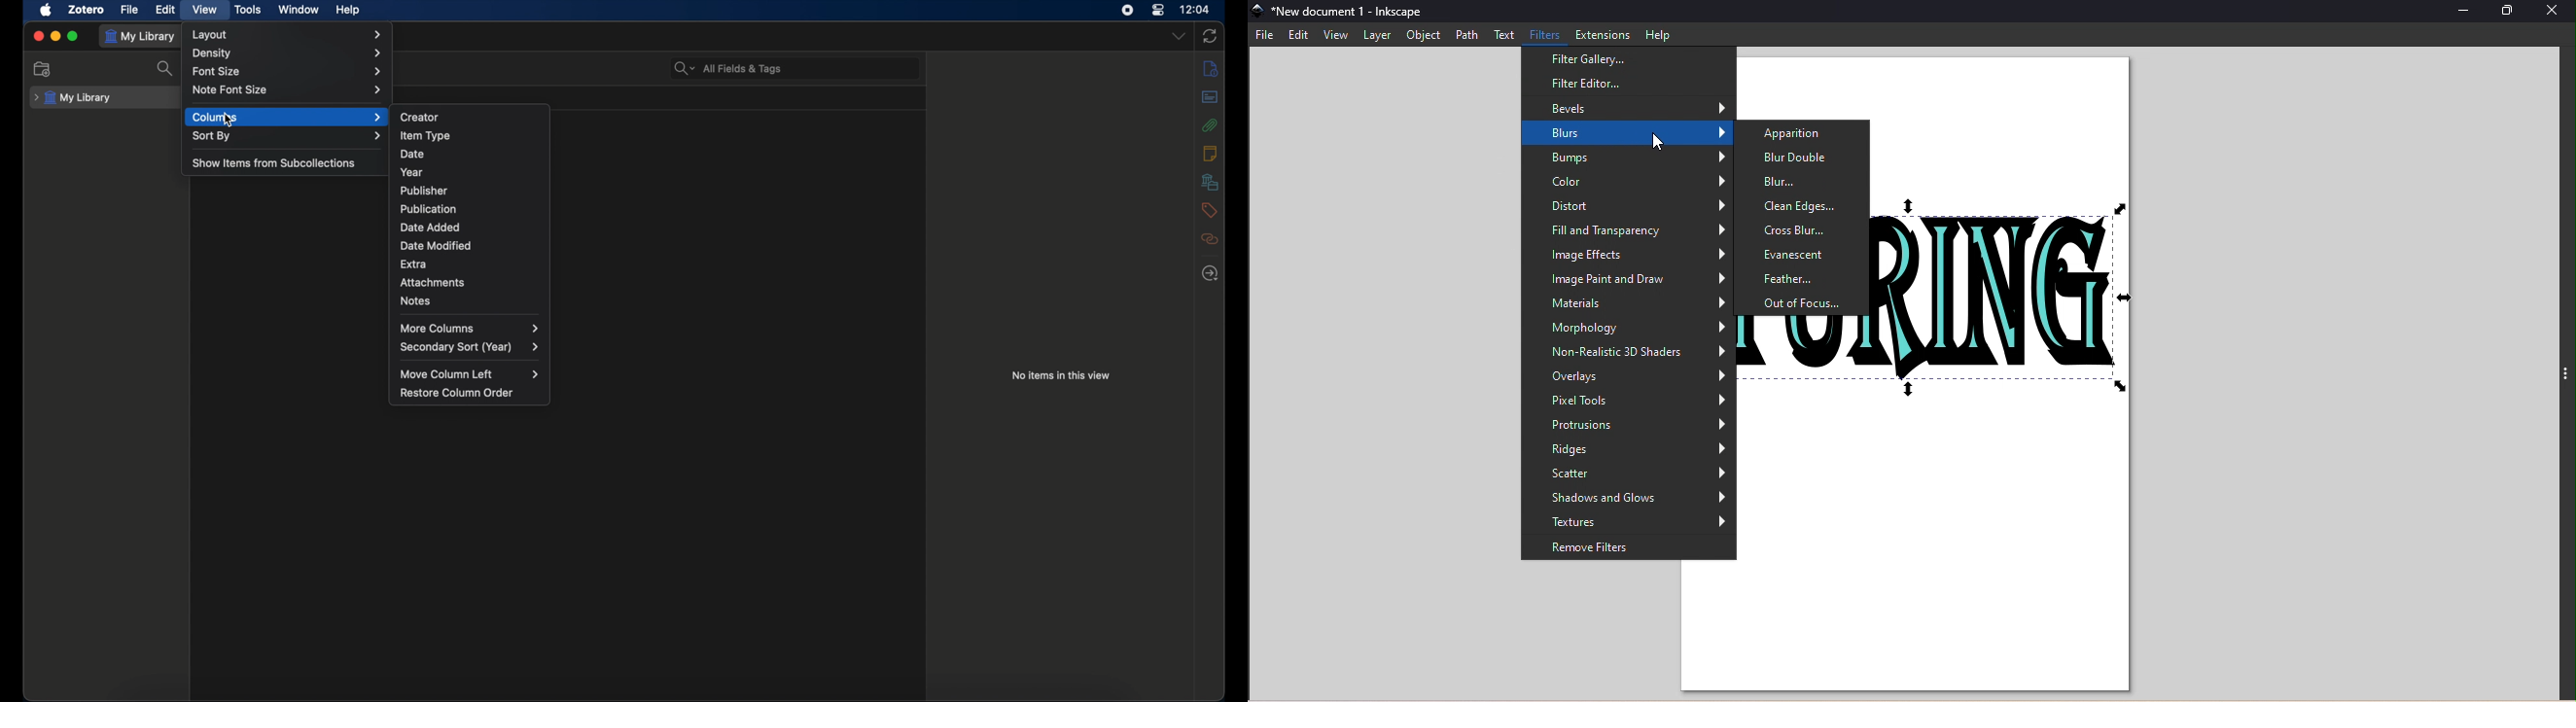 This screenshot has height=728, width=2576. I want to click on restore column order, so click(457, 393).